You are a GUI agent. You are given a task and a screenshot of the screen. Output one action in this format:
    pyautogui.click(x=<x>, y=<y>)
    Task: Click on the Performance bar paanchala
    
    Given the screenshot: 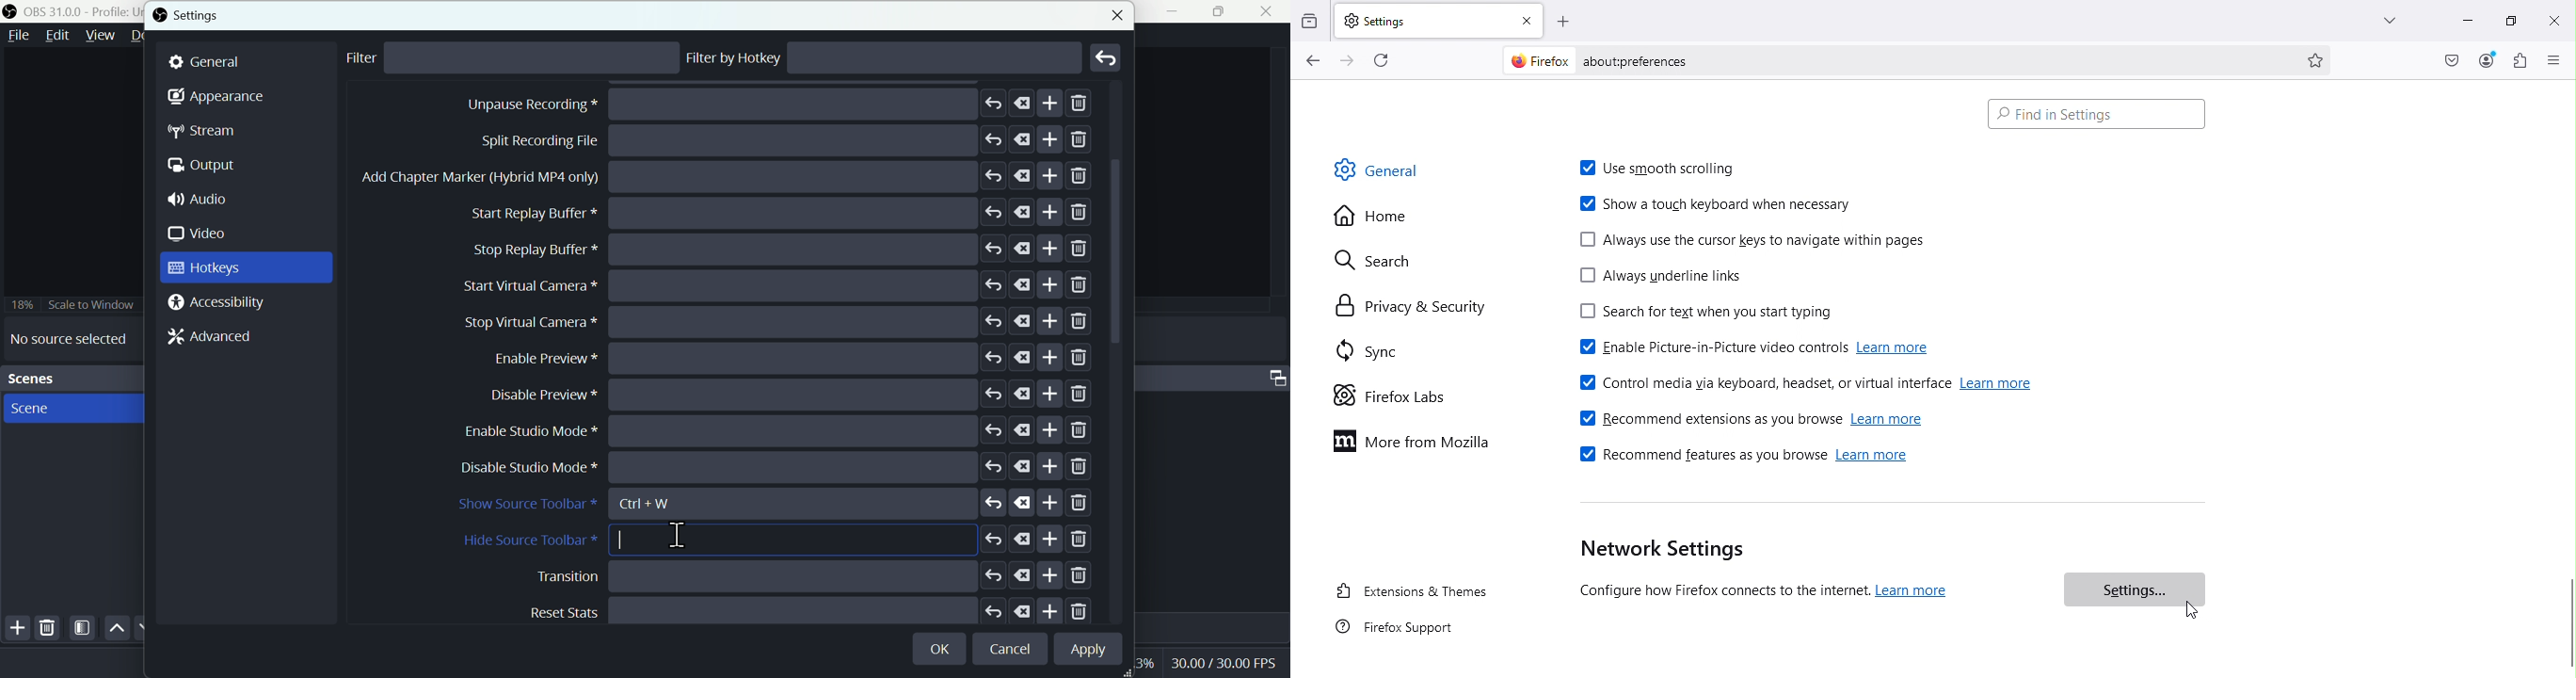 What is the action you would take?
    pyautogui.click(x=1226, y=665)
    